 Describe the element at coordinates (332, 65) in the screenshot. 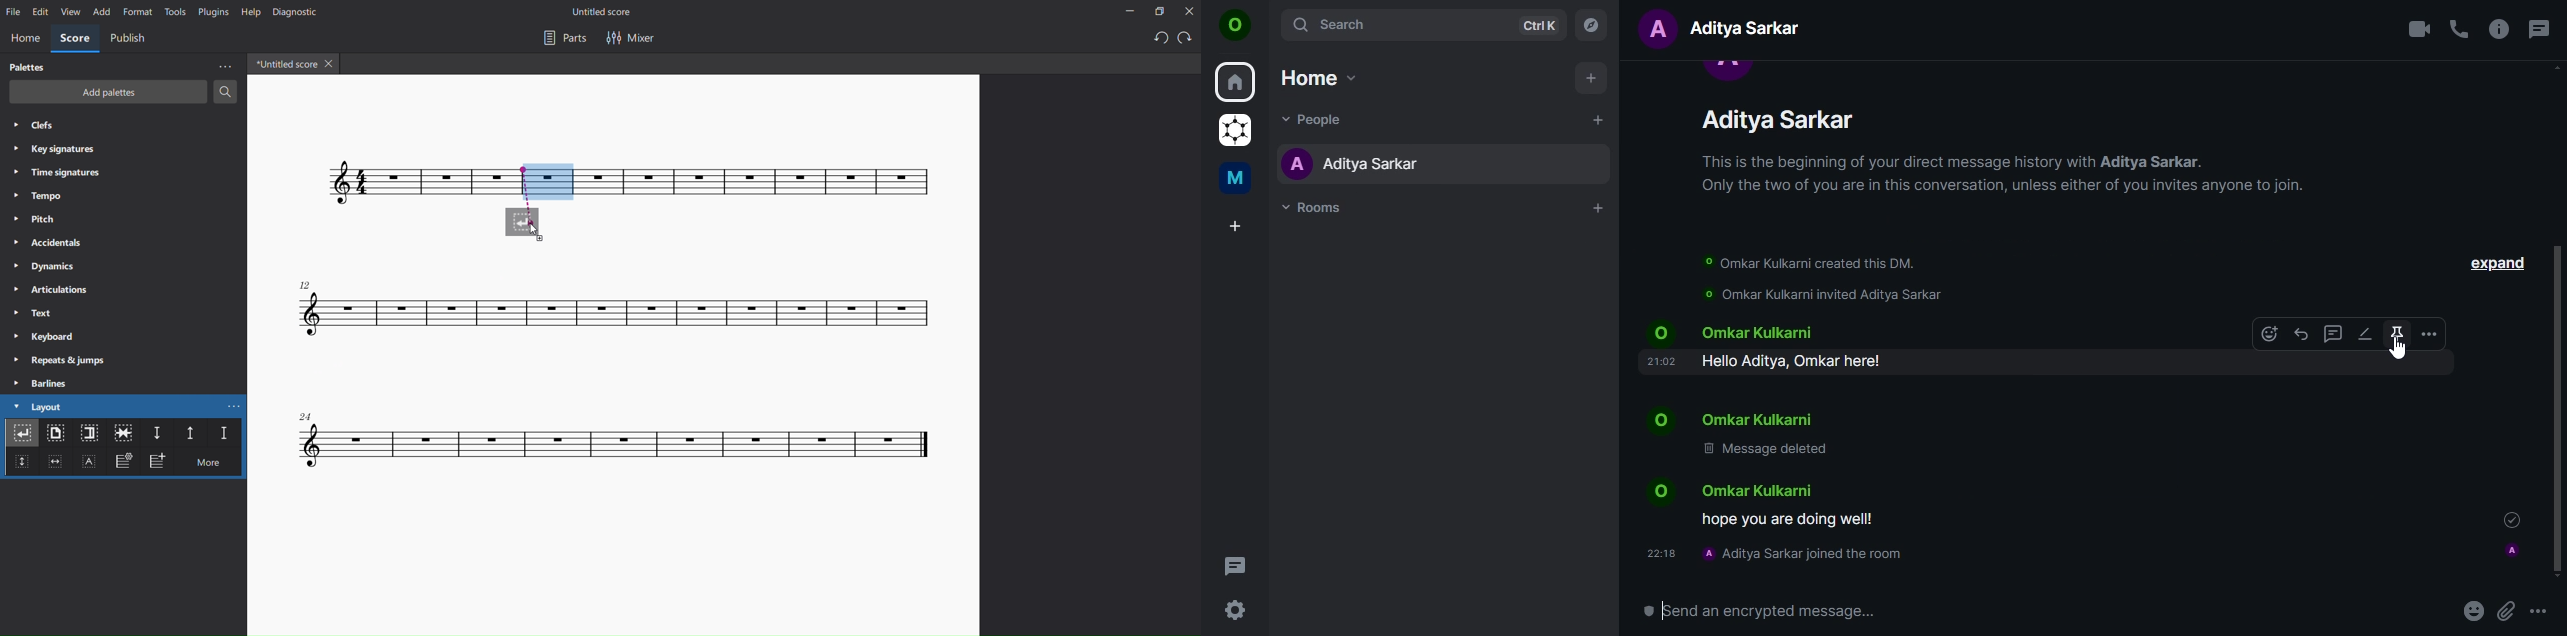

I see `close tab` at that location.